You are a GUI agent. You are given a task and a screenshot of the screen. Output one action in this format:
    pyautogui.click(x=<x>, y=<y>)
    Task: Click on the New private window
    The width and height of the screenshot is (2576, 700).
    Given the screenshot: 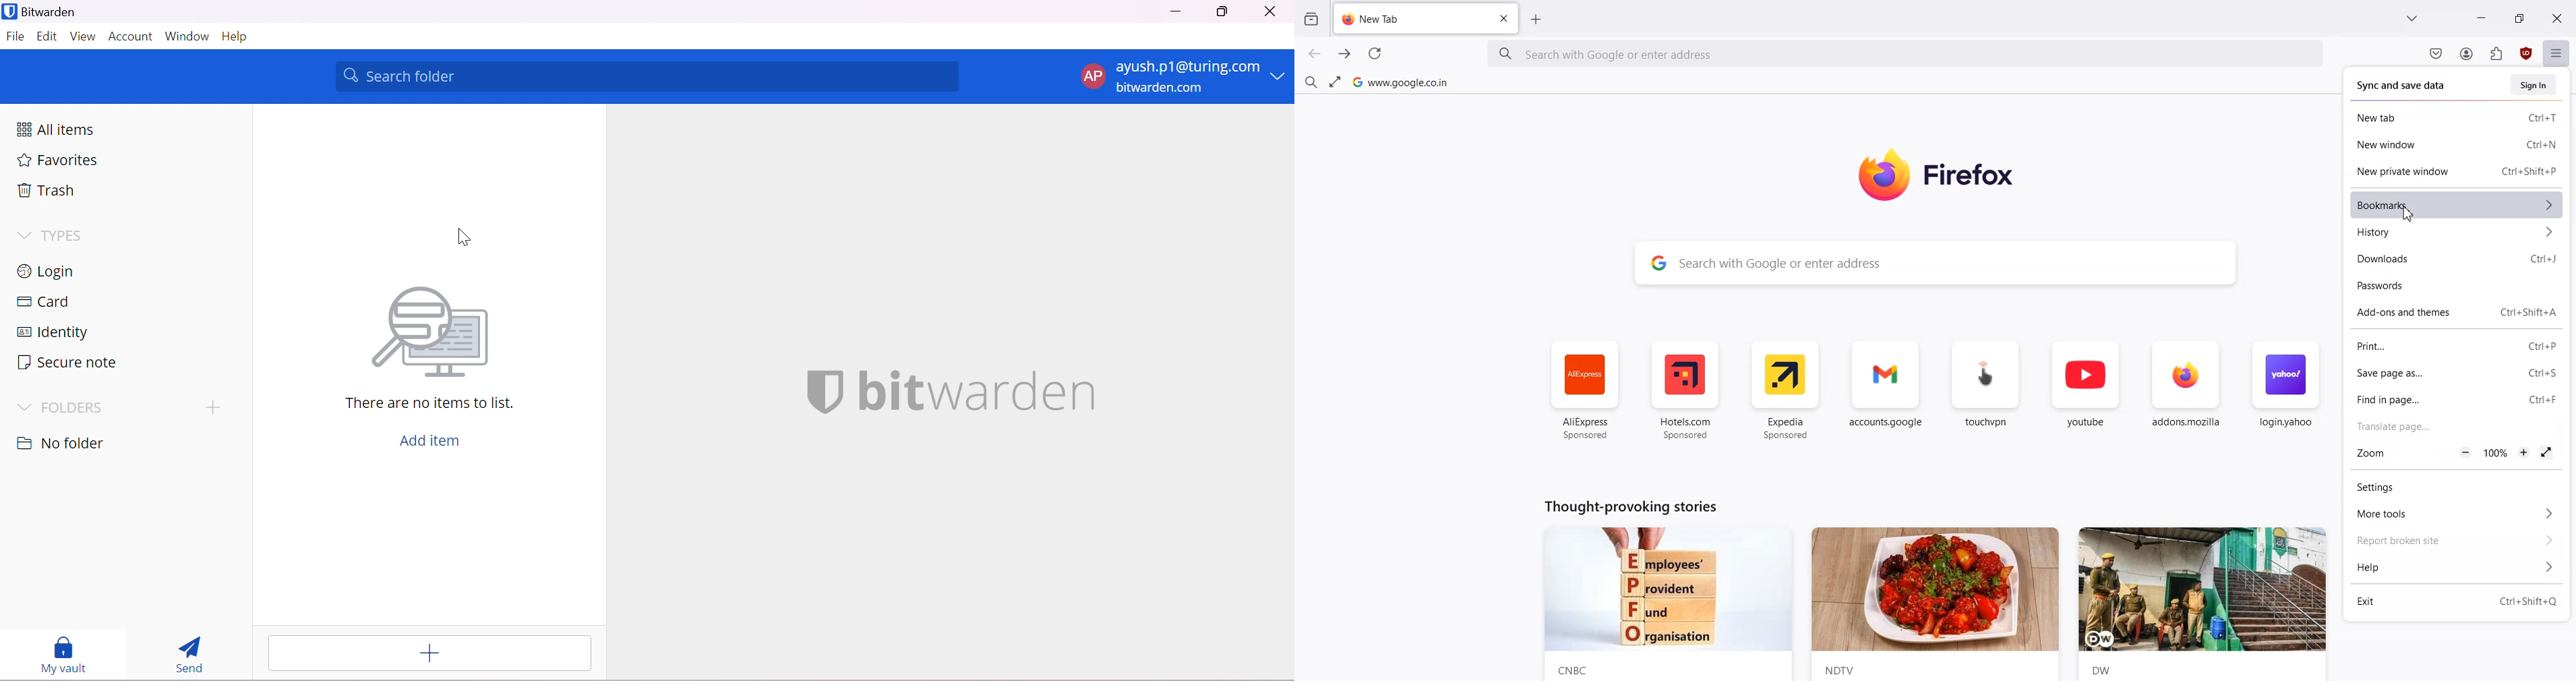 What is the action you would take?
    pyautogui.click(x=2417, y=171)
    